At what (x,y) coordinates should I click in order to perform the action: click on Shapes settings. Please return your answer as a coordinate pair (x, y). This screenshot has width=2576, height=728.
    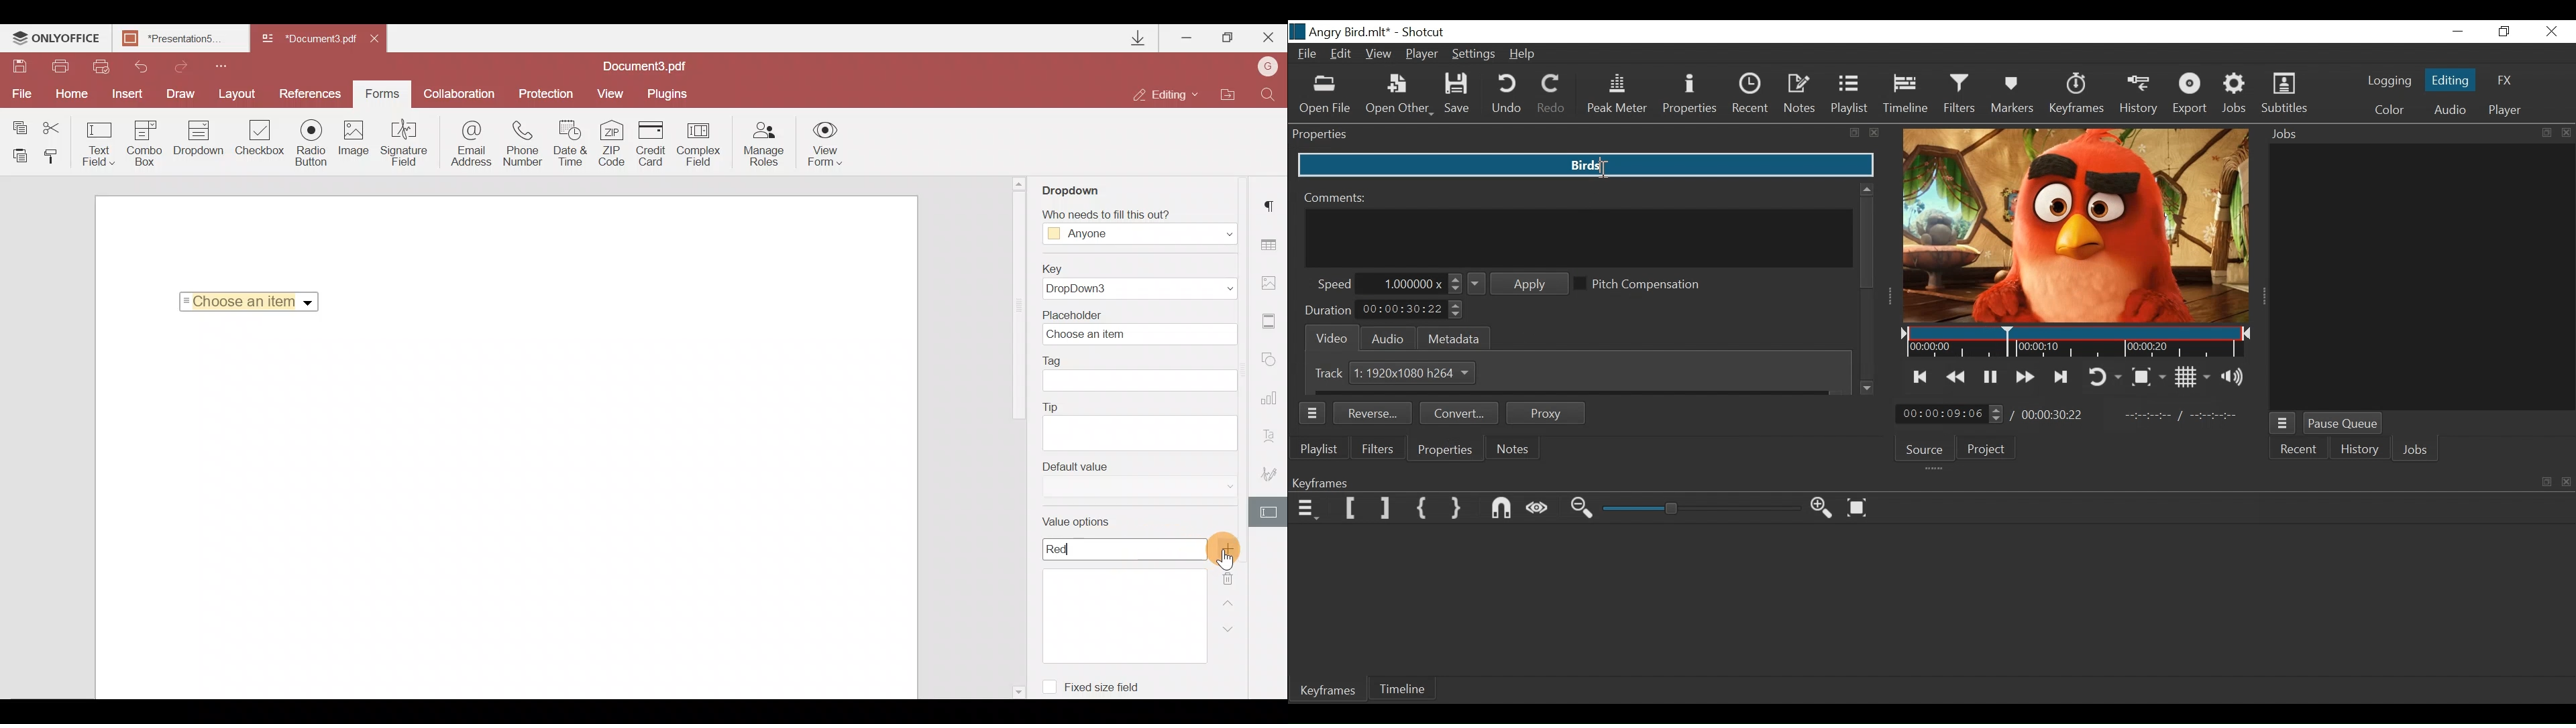
    Looking at the image, I should click on (1273, 361).